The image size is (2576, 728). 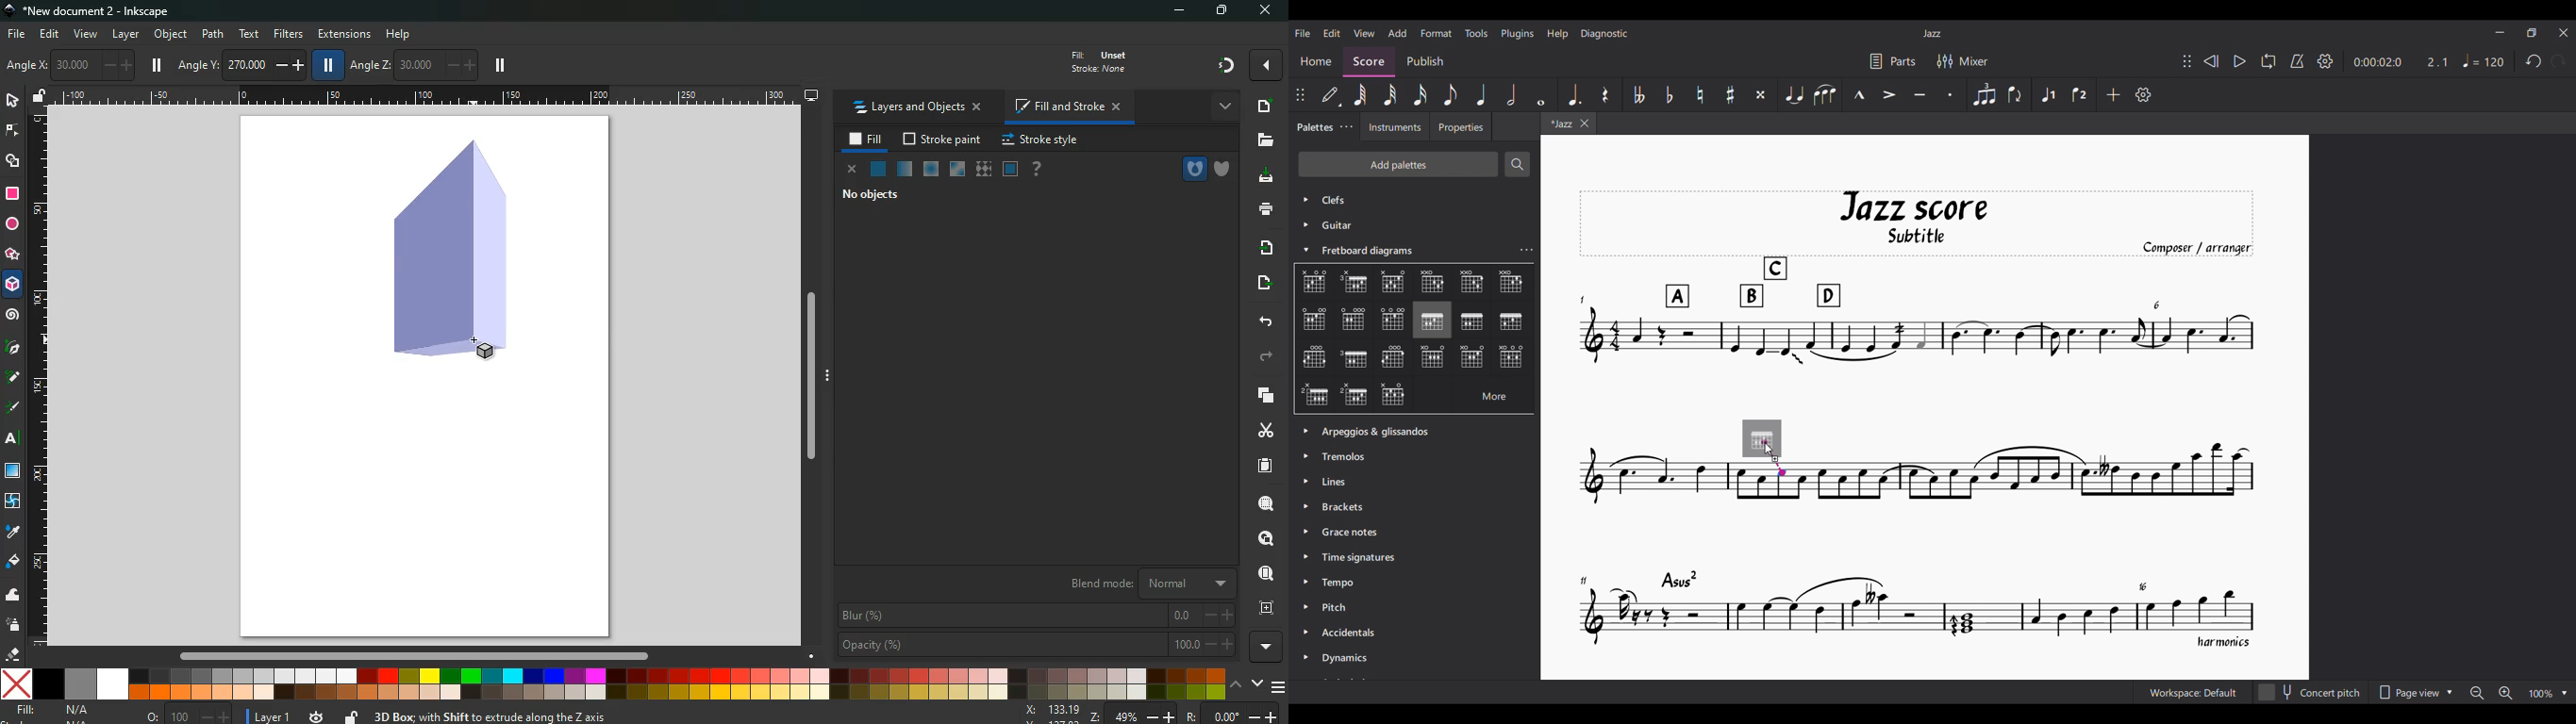 What do you see at coordinates (1314, 319) in the screenshot?
I see `Chart 6` at bounding box center [1314, 319].